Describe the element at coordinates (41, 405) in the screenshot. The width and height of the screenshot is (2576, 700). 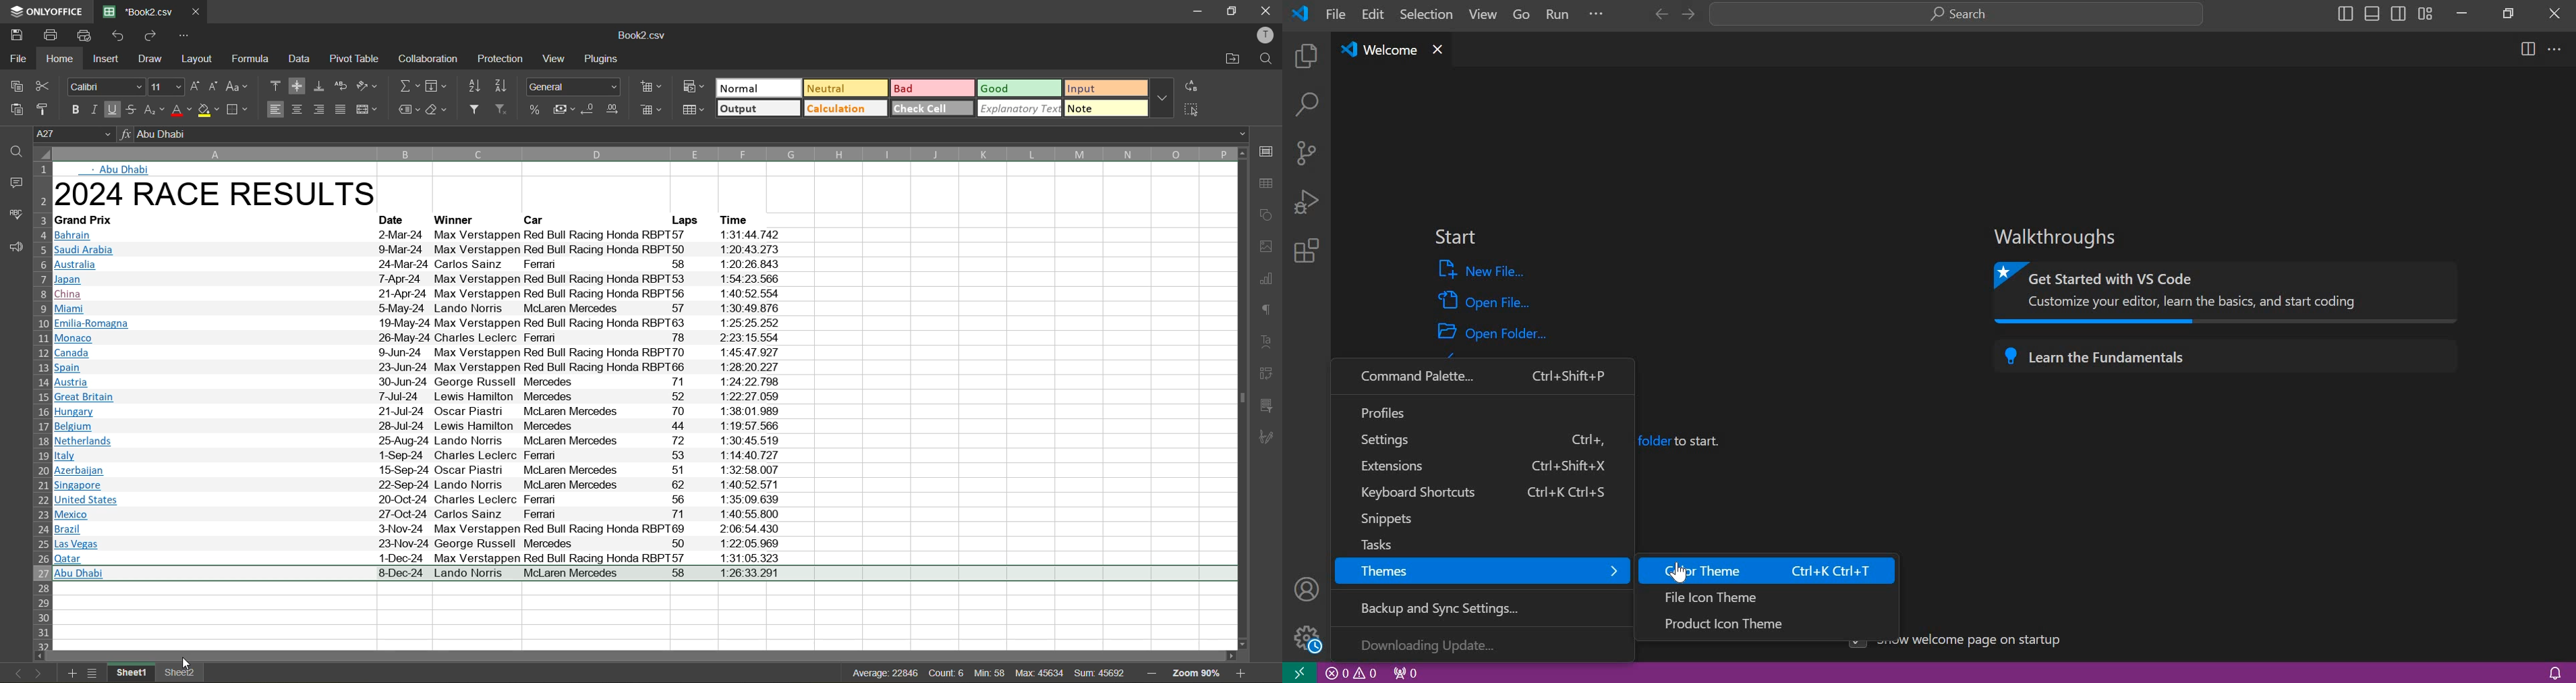
I see `row nos` at that location.